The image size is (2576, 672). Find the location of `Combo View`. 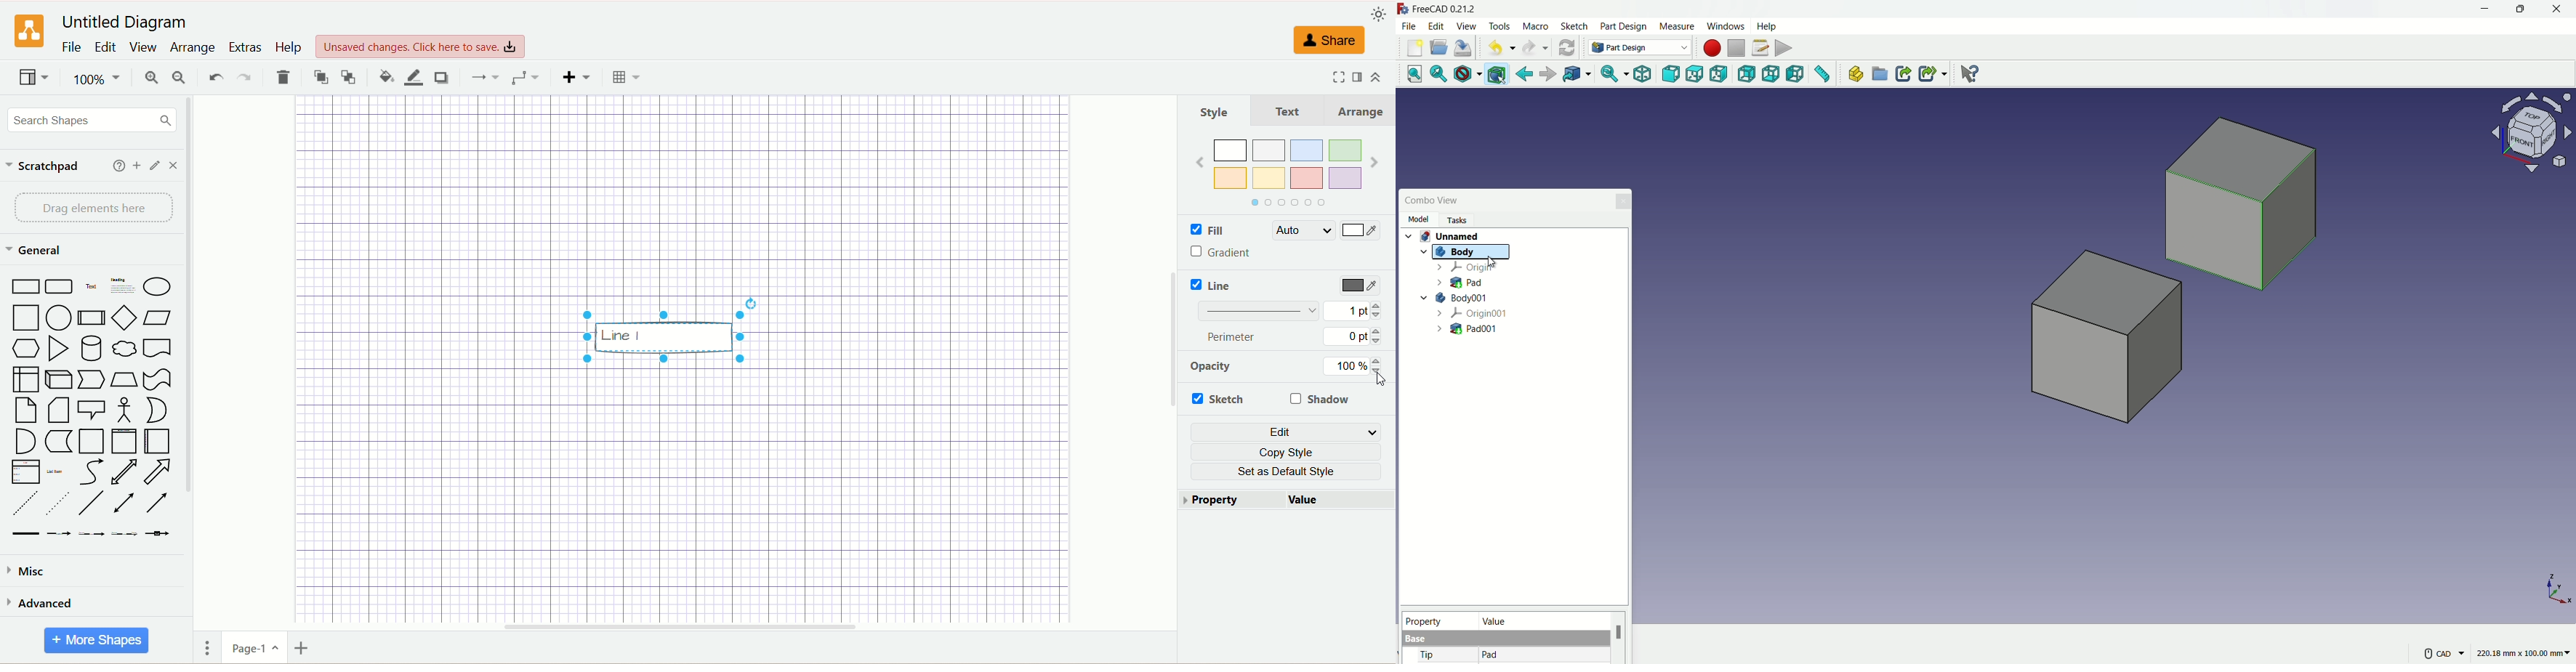

Combo View is located at coordinates (1443, 200).